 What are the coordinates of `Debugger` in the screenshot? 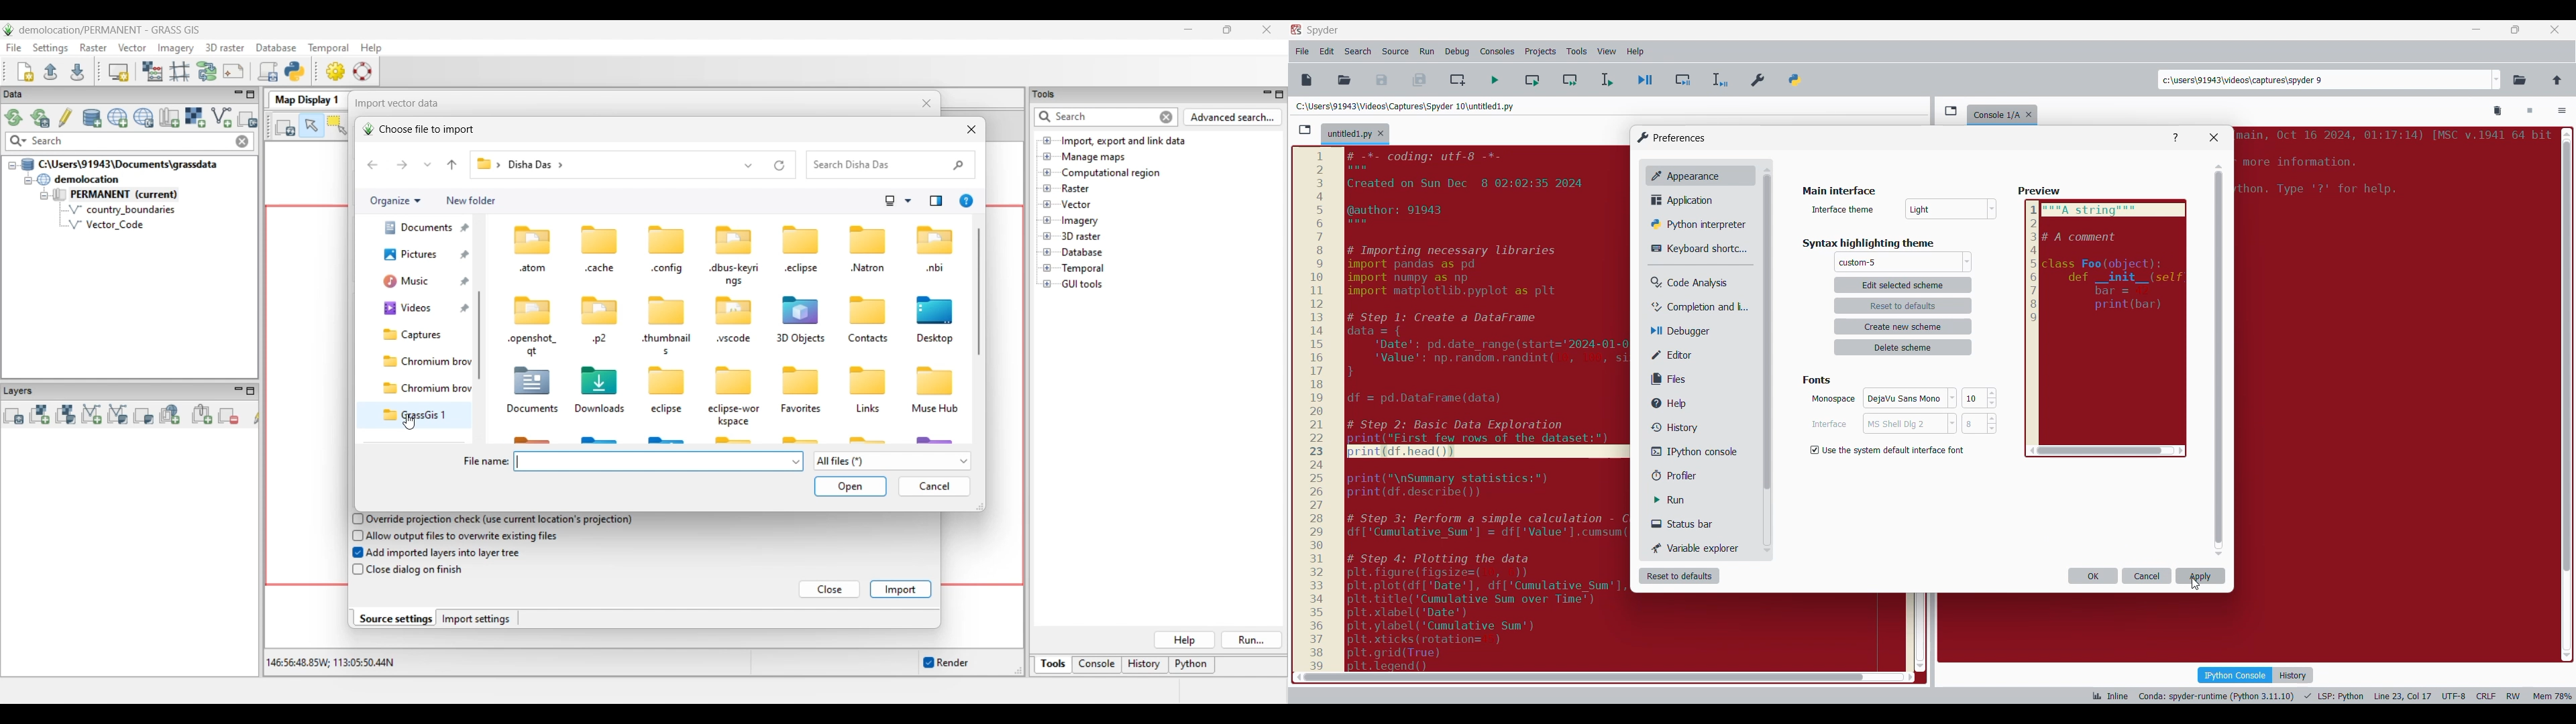 It's located at (1686, 332).